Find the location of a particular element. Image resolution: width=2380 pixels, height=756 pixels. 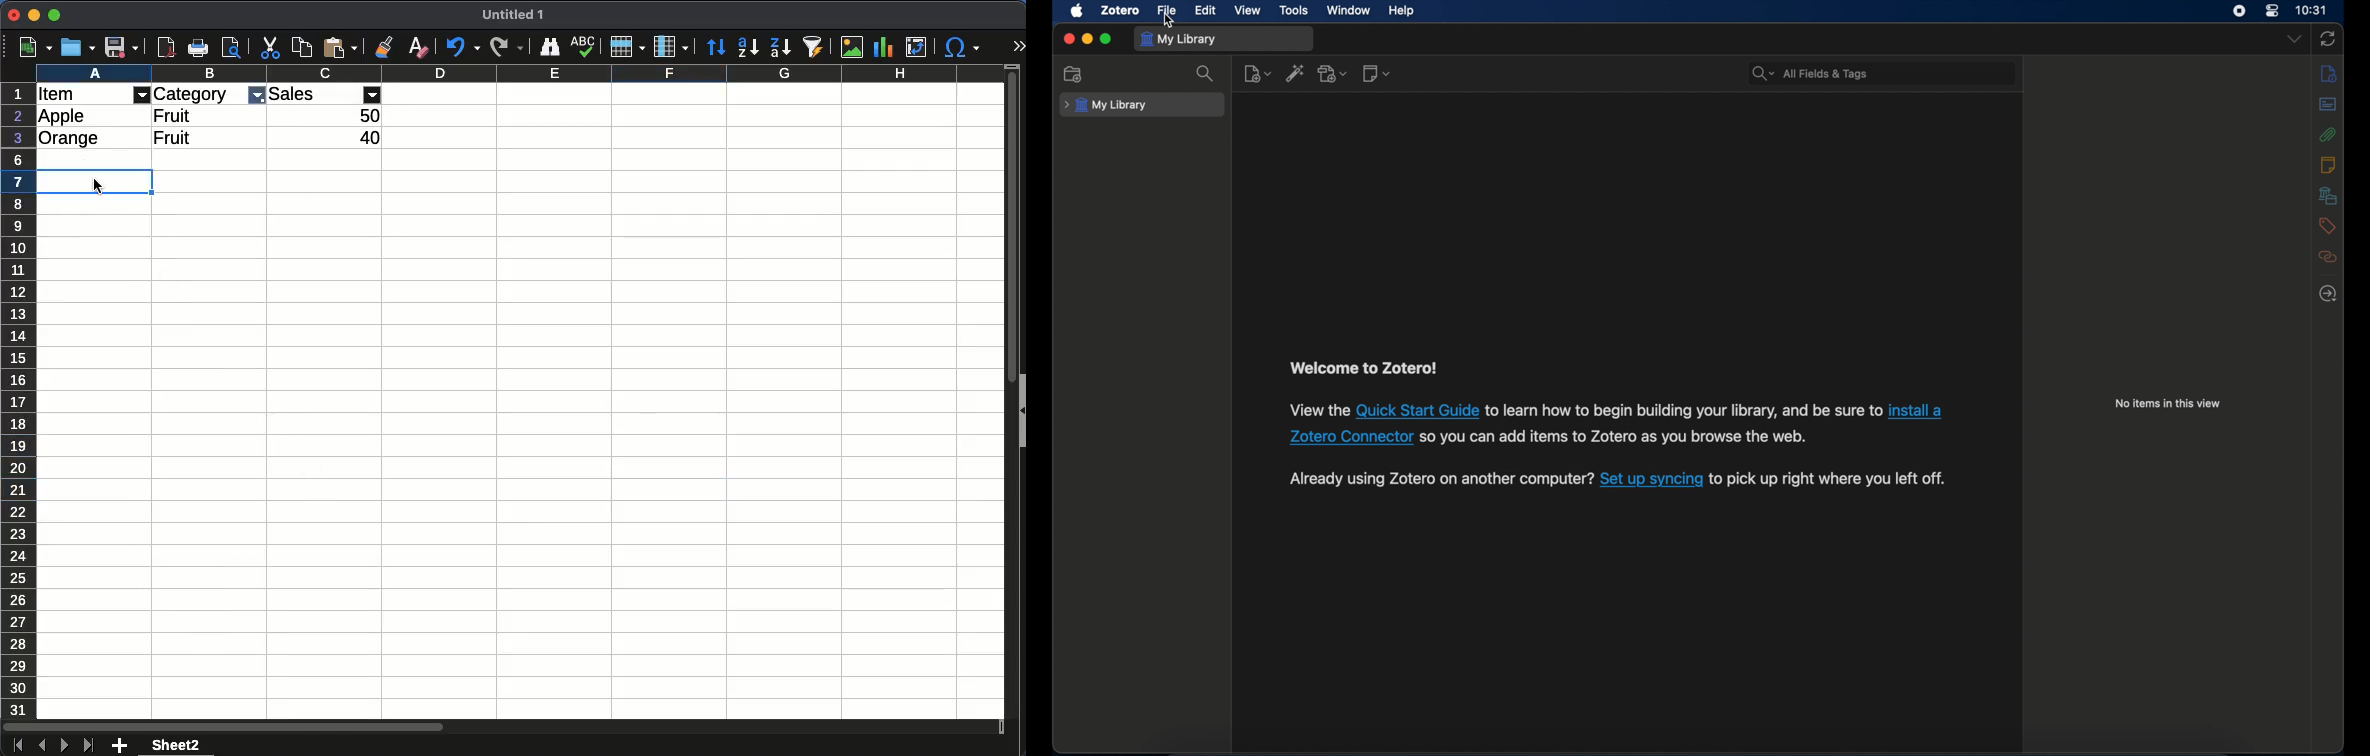

close is located at coordinates (13, 15).